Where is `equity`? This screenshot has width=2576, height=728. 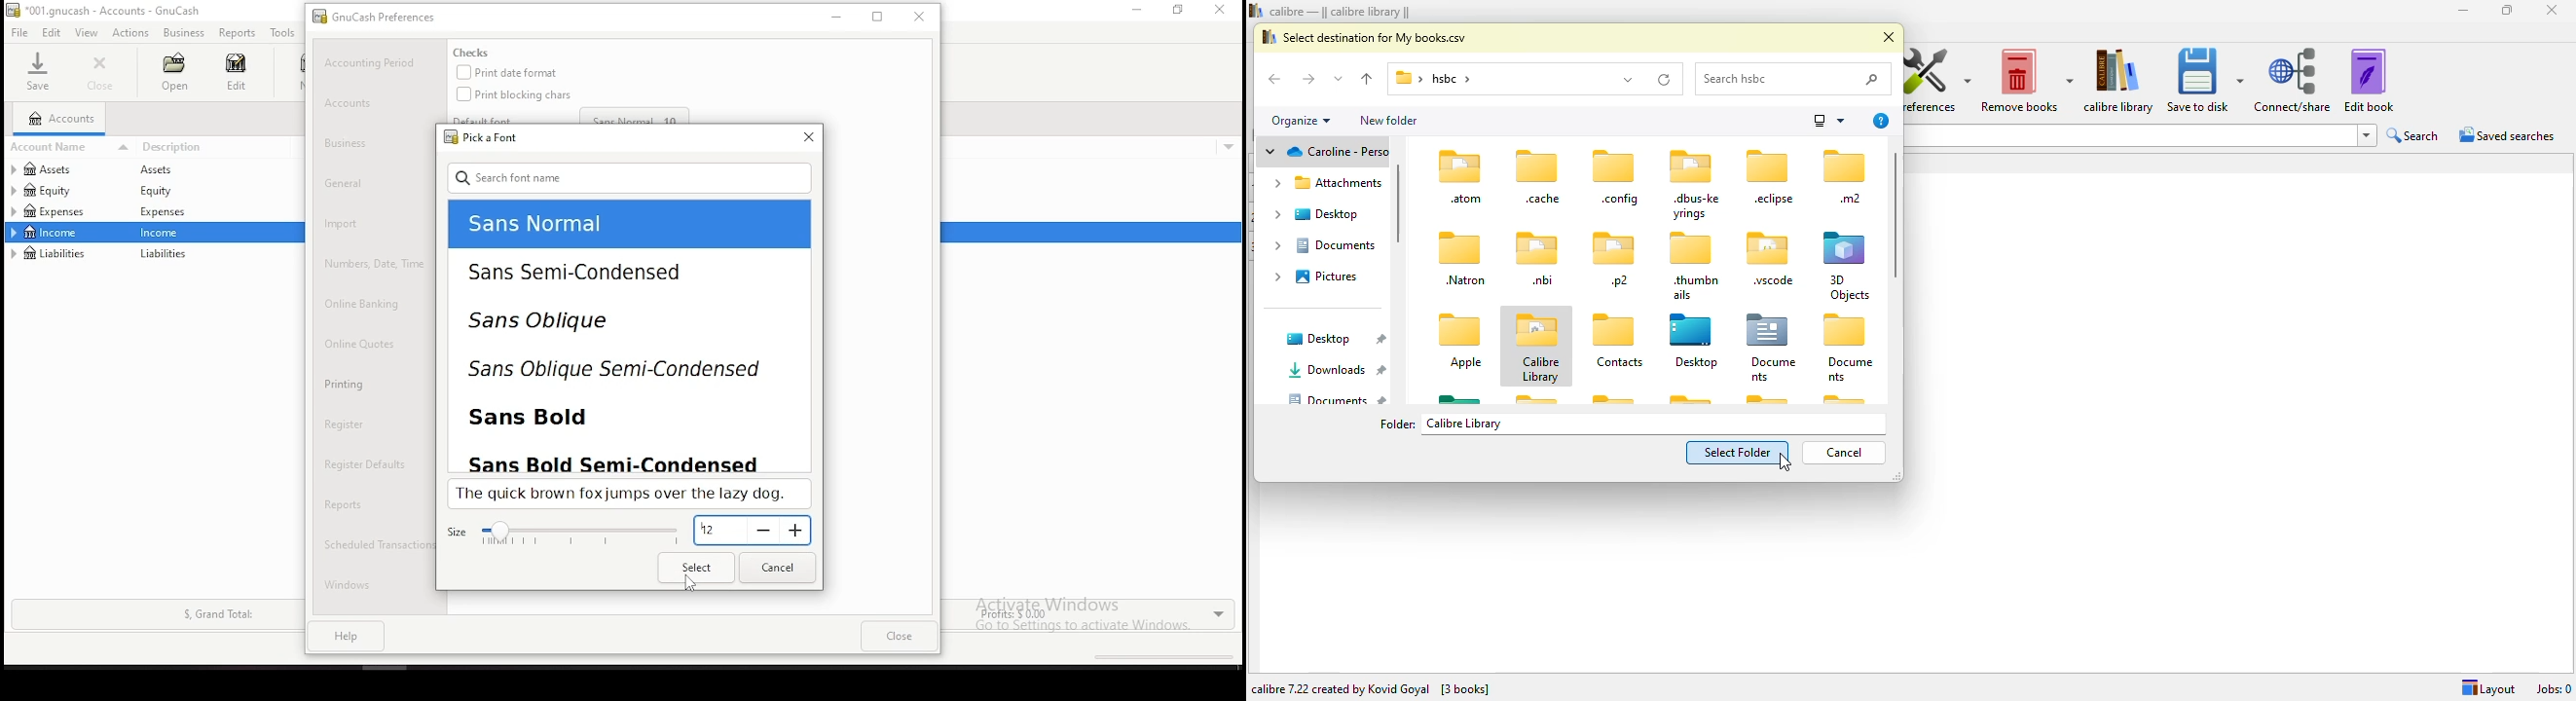 equity is located at coordinates (161, 191).